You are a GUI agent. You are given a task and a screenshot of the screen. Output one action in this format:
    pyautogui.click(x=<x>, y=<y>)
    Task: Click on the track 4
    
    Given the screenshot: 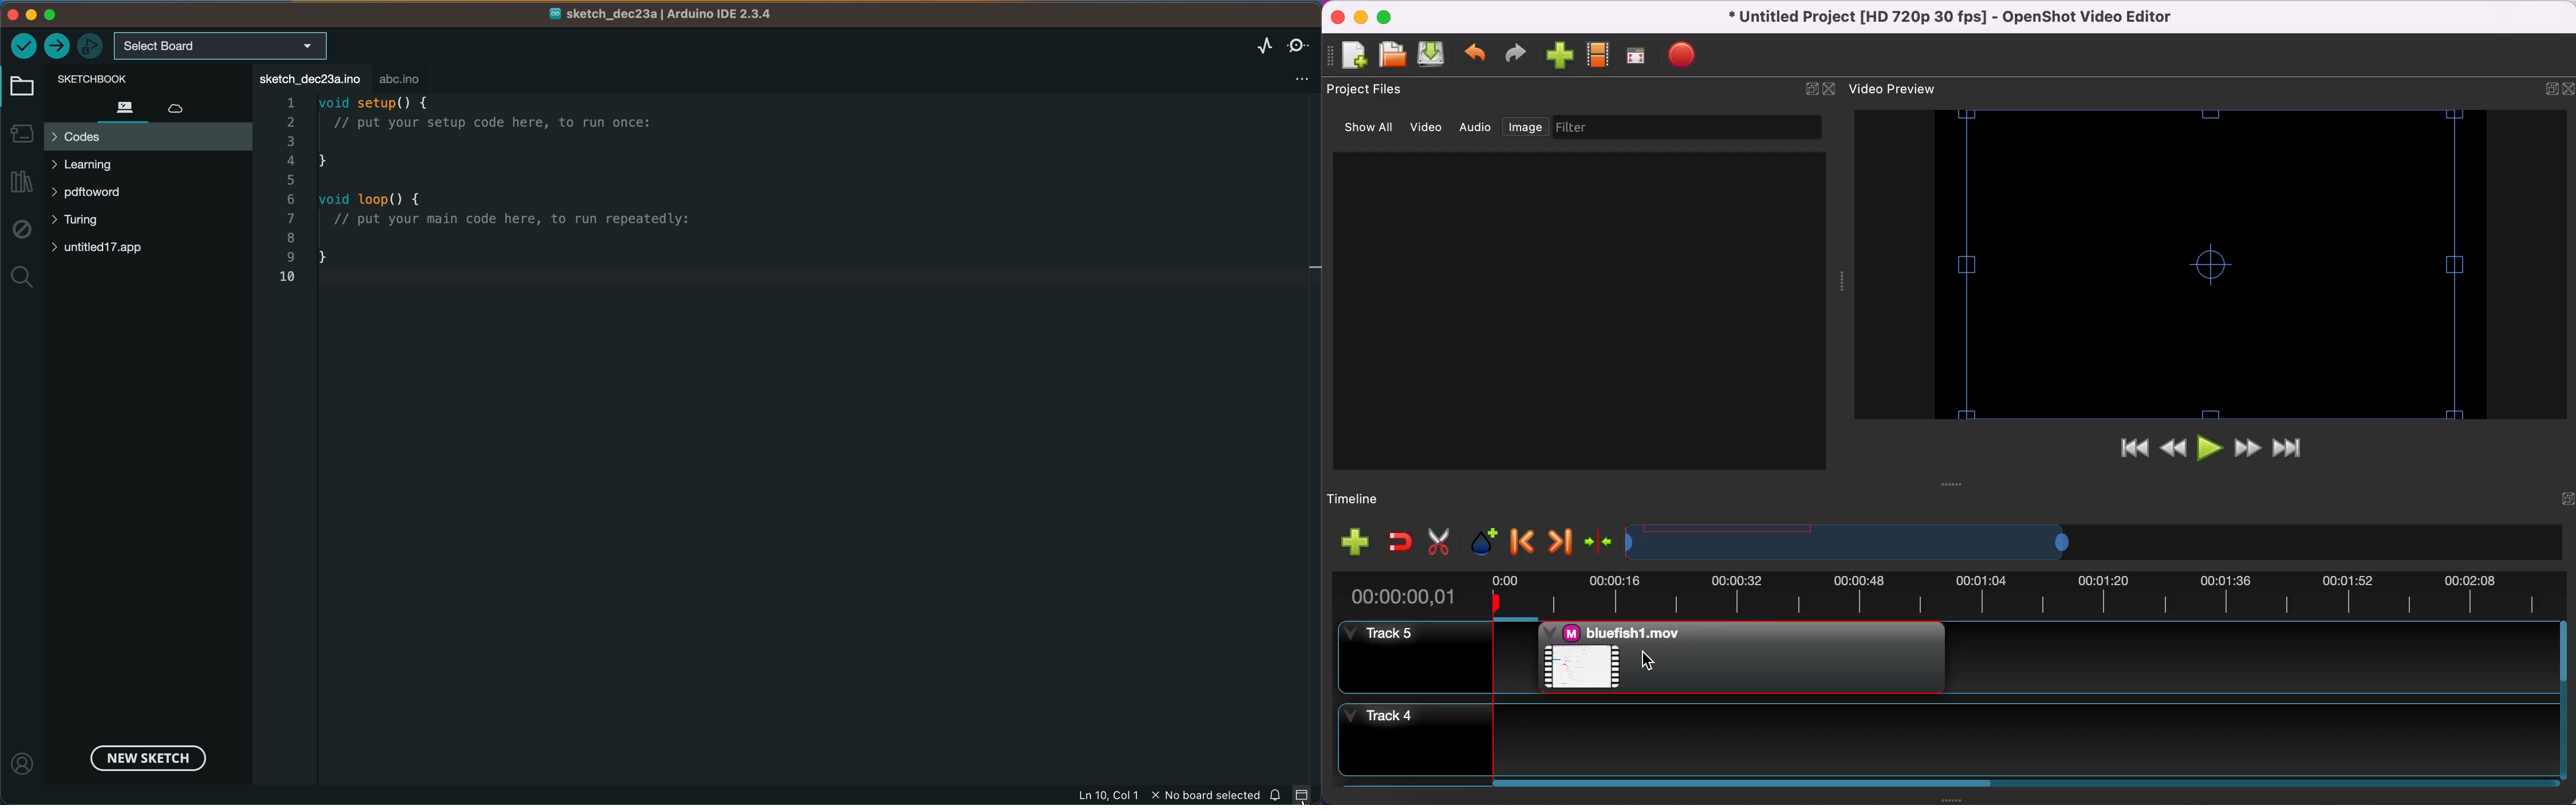 What is the action you would take?
    pyautogui.click(x=1951, y=743)
    